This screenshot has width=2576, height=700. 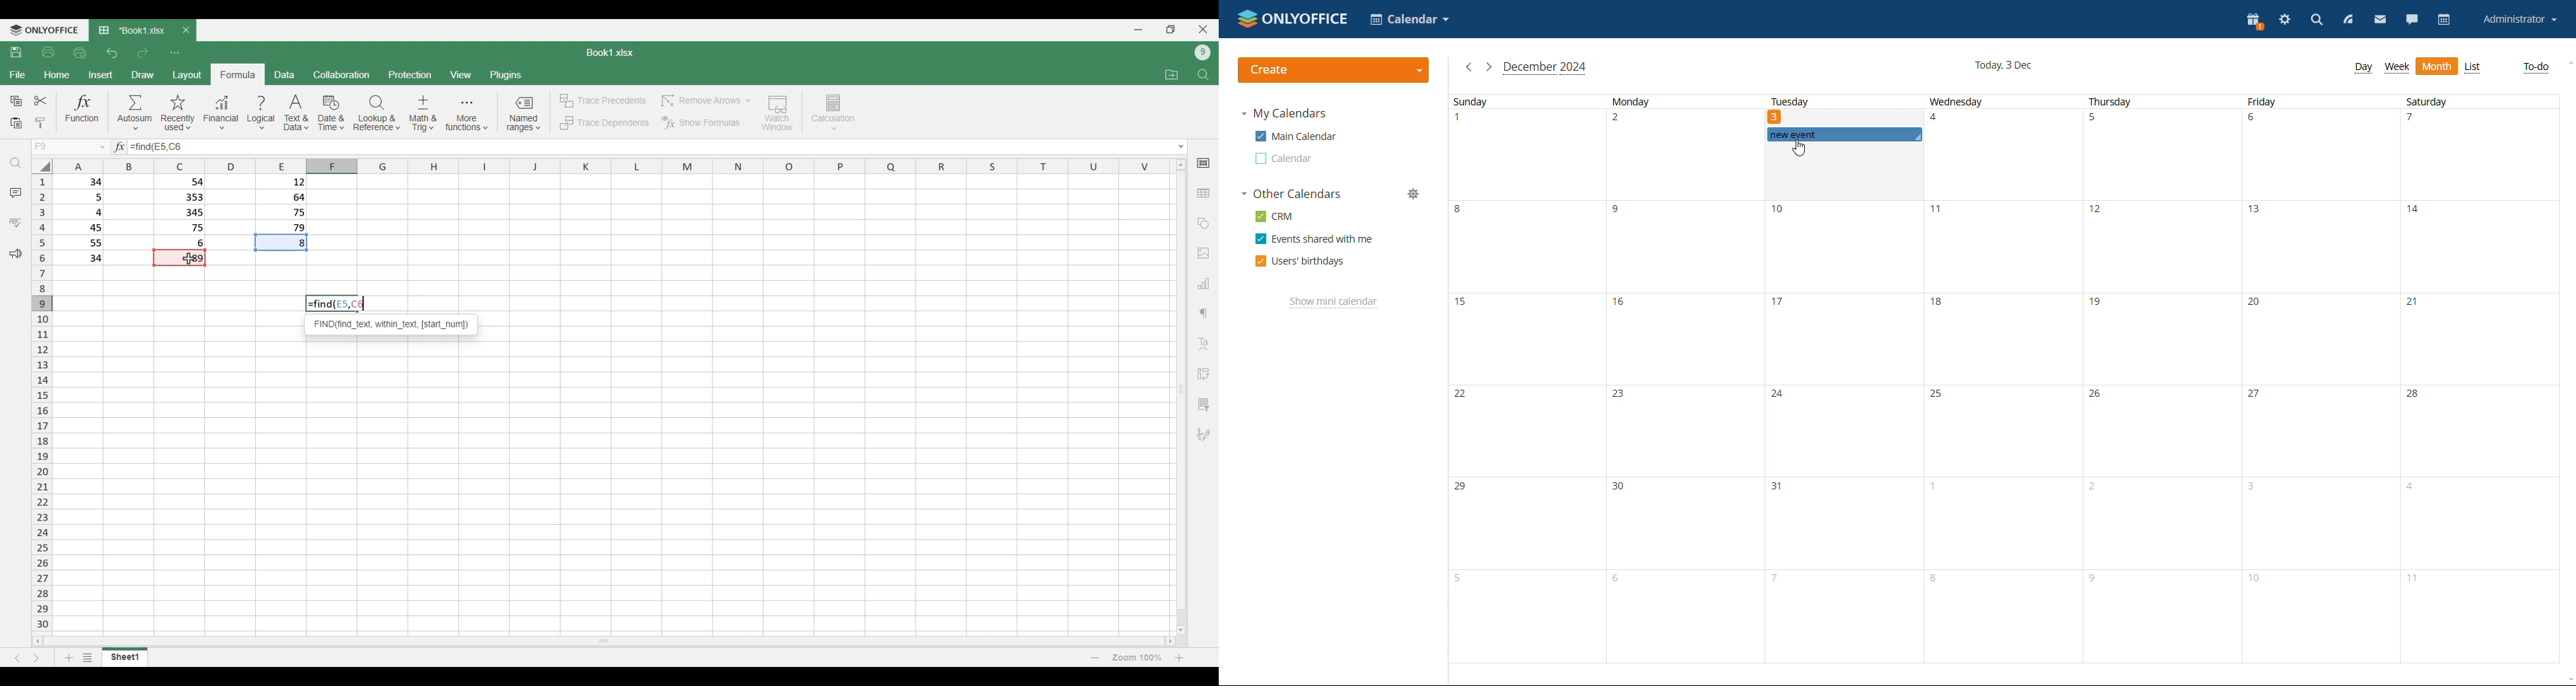 I want to click on Funtion, so click(x=83, y=111).